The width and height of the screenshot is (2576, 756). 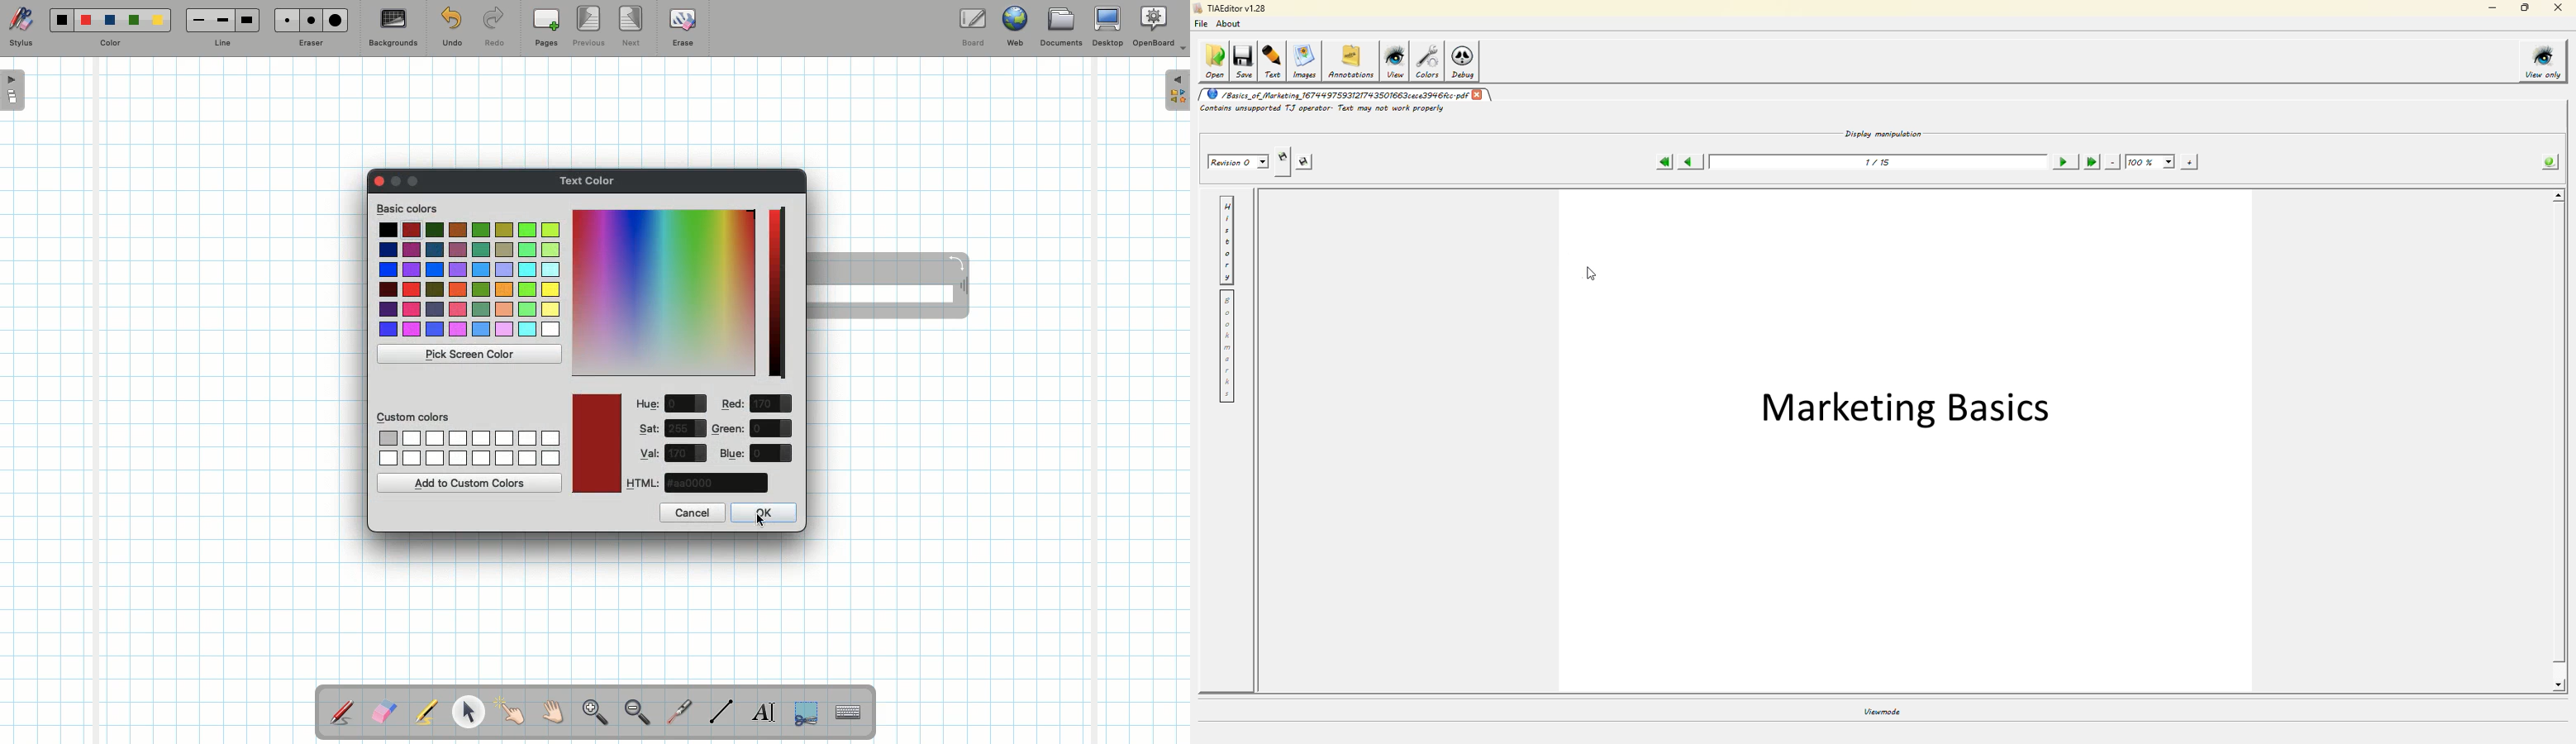 What do you see at coordinates (765, 709) in the screenshot?
I see `Write text` at bounding box center [765, 709].